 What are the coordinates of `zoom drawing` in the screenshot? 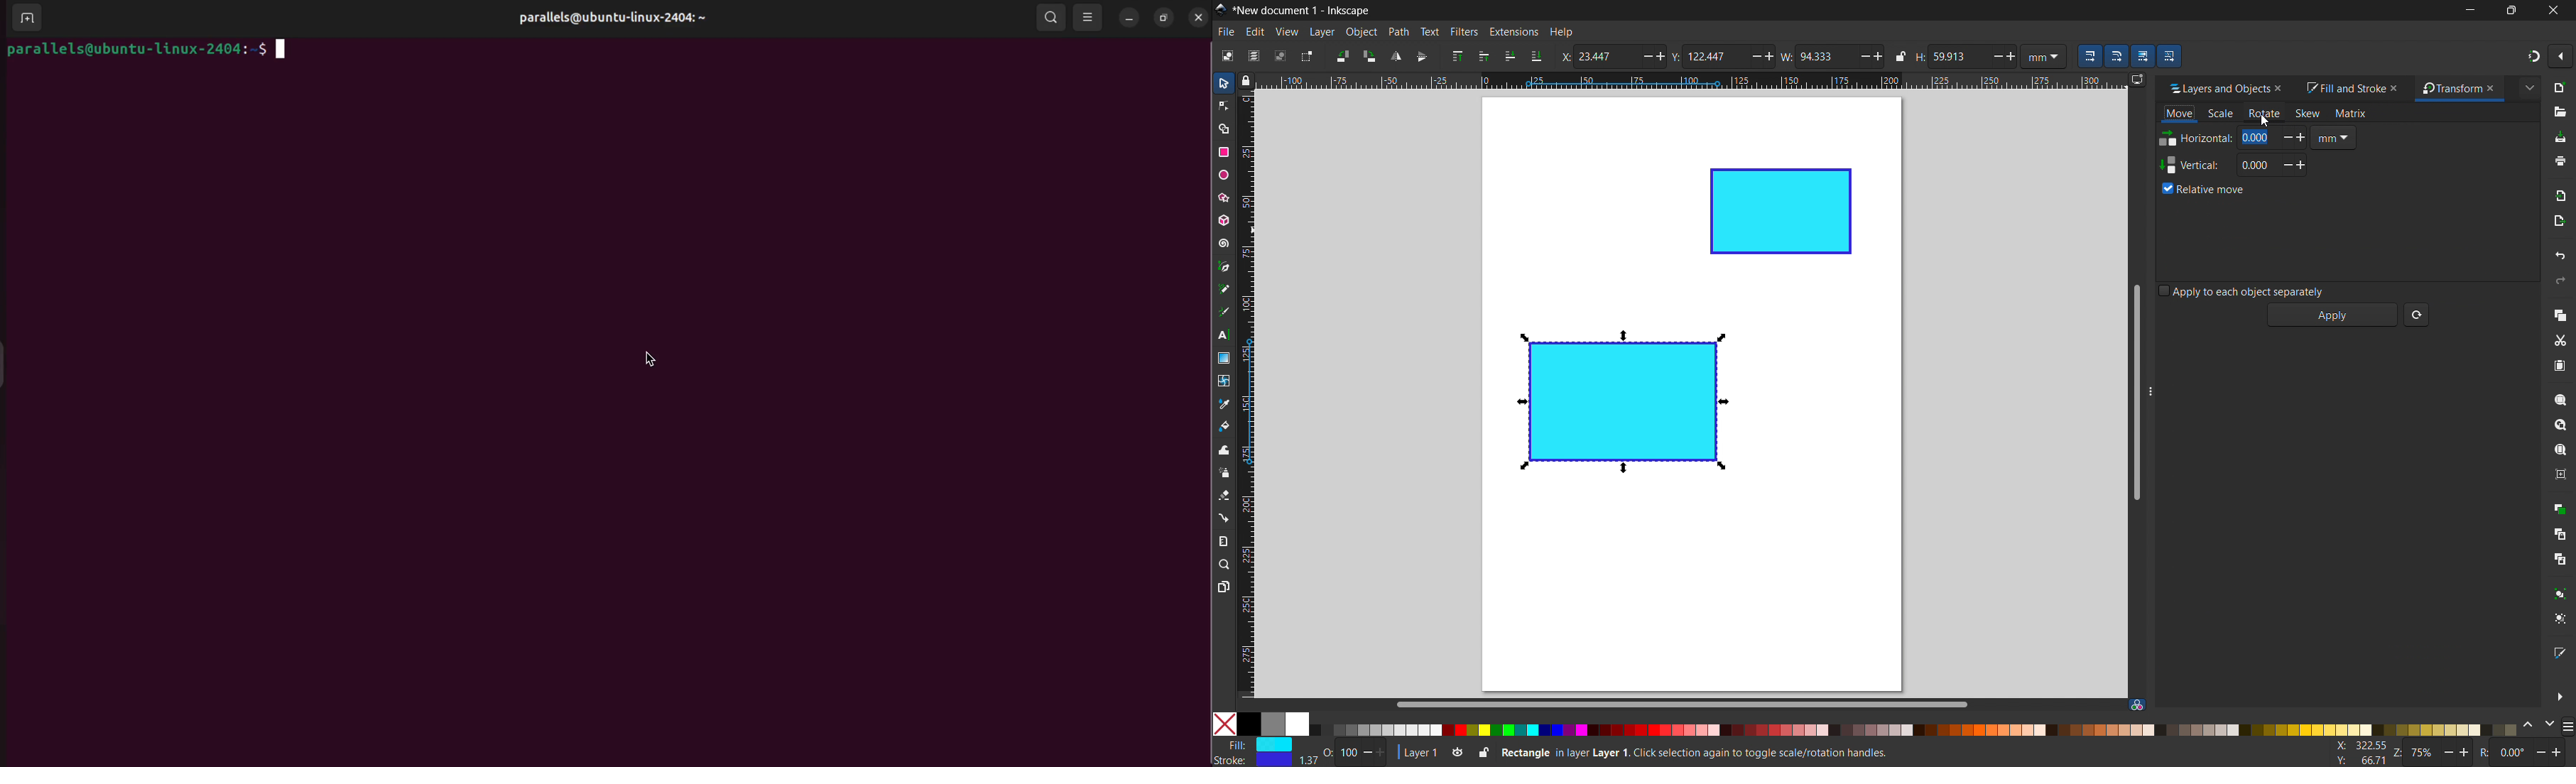 It's located at (2560, 425).